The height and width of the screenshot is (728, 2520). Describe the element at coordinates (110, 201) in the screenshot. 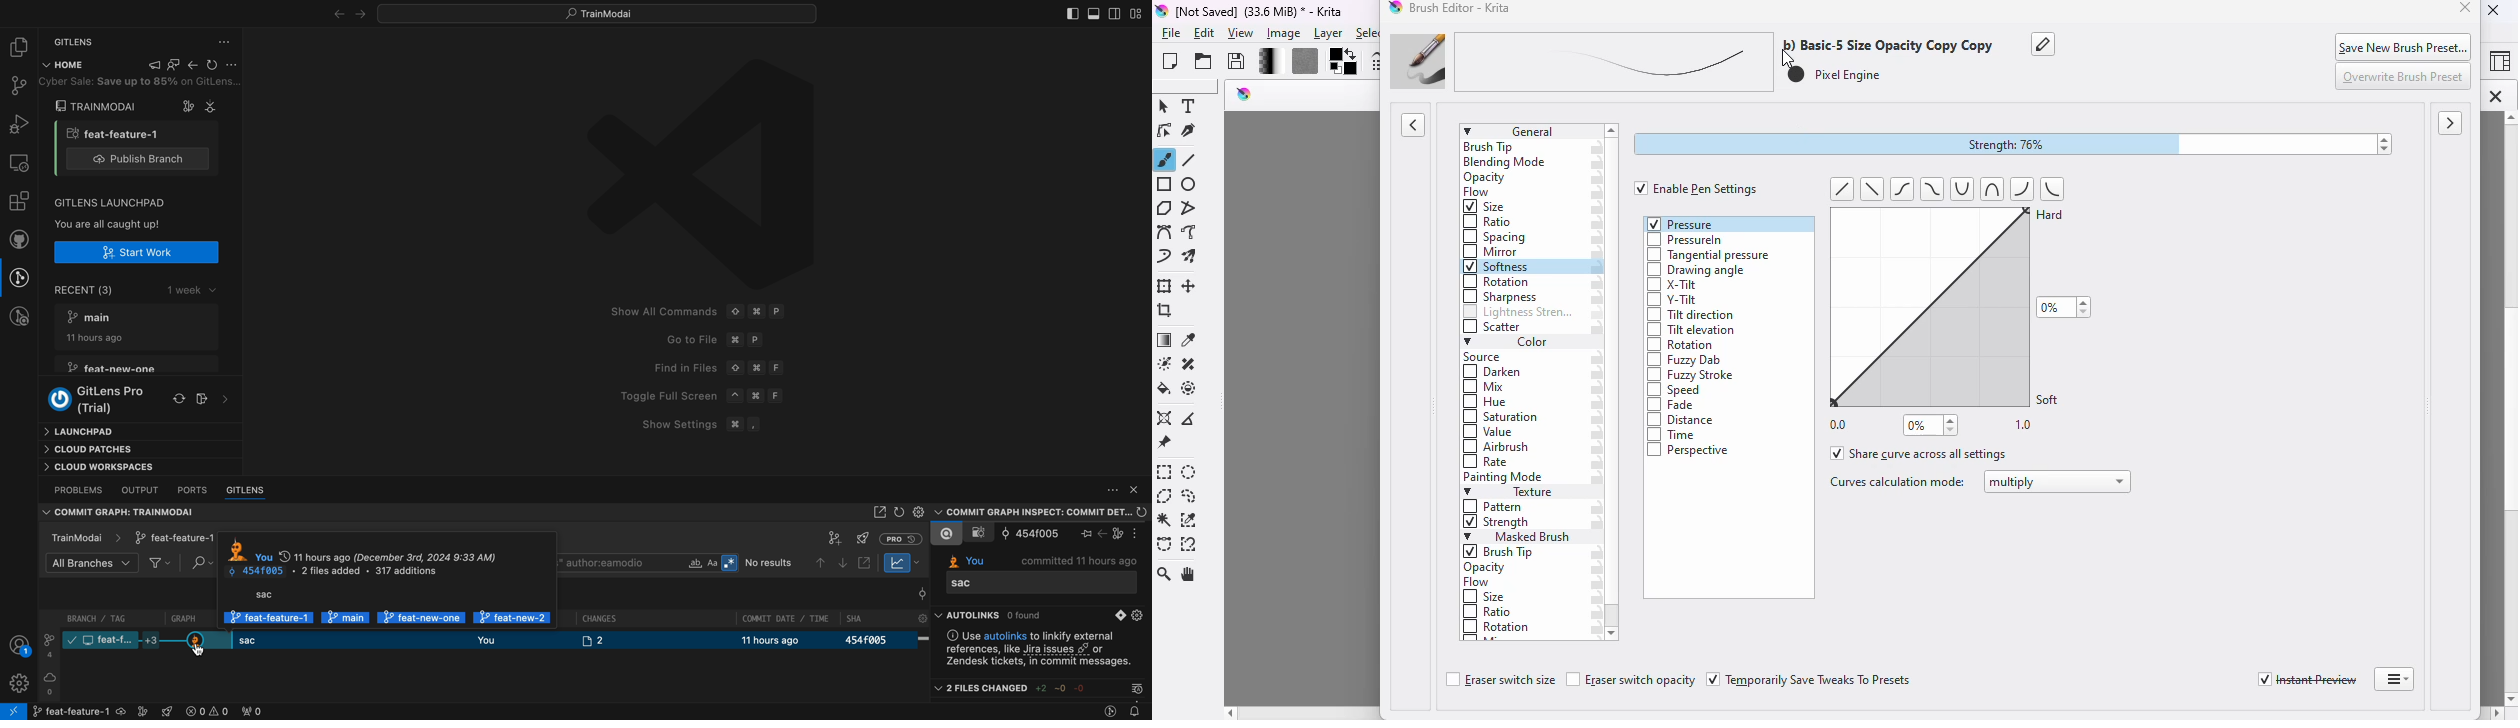

I see `GITLENS LAUNCHPAD` at that location.